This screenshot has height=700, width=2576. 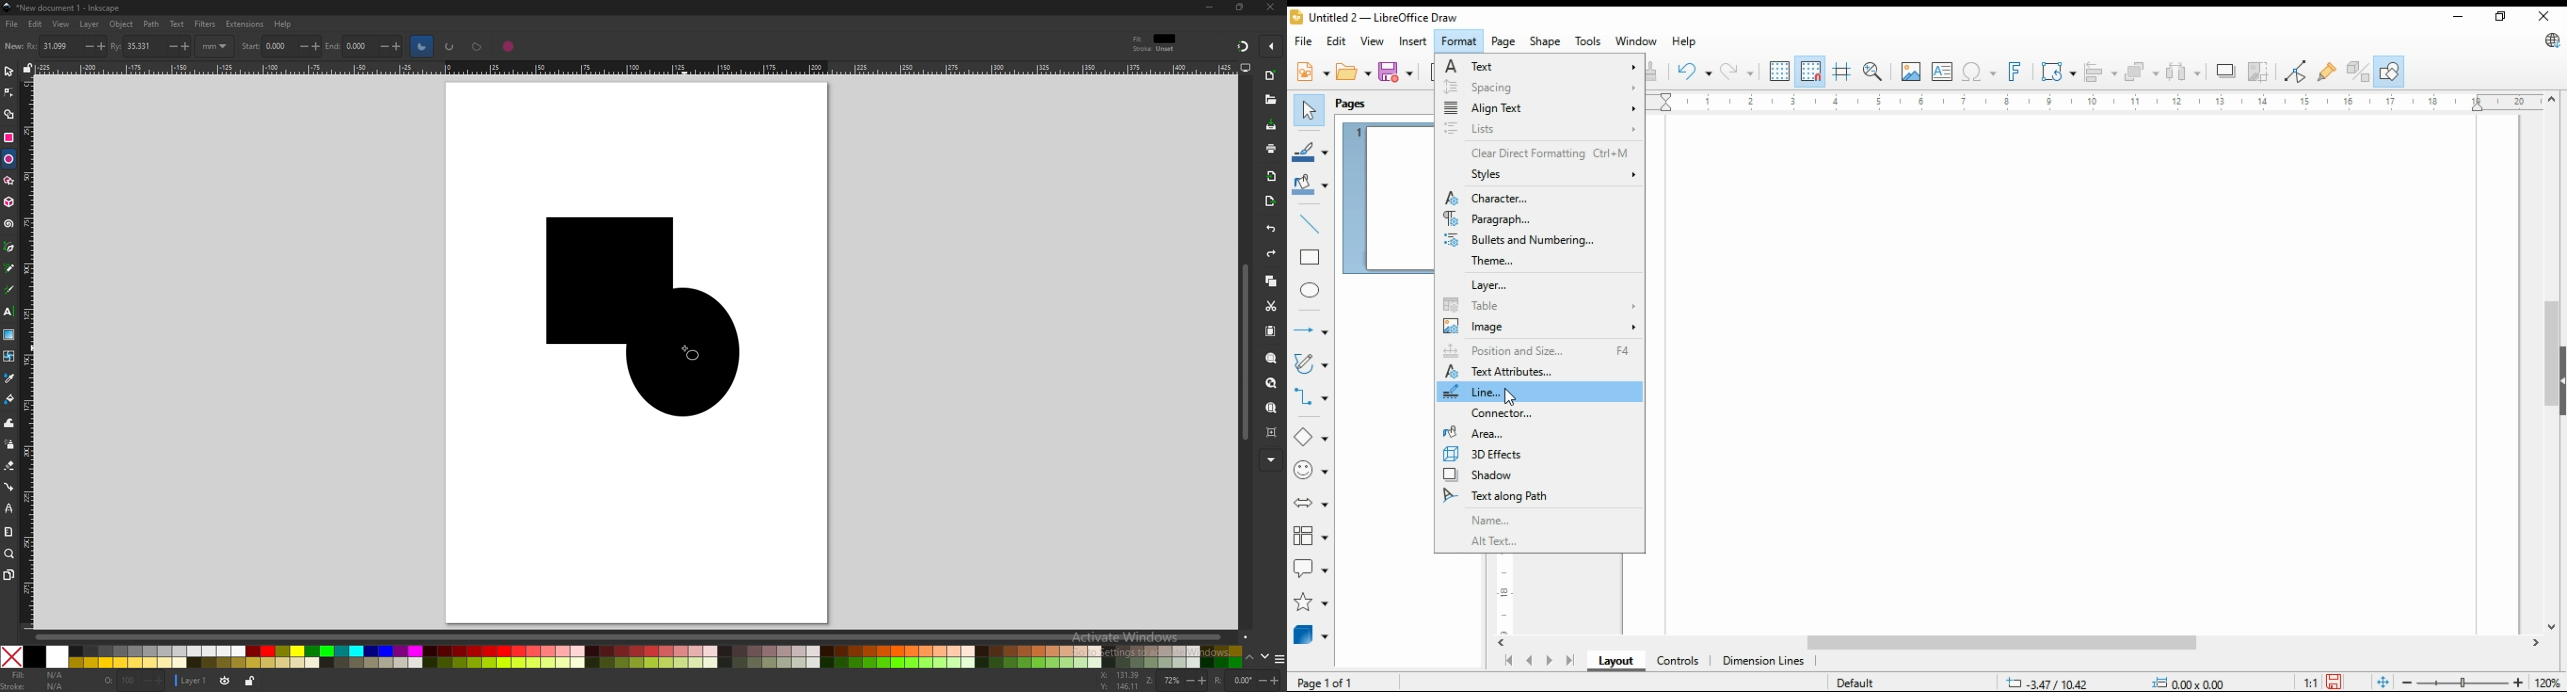 What do you see at coordinates (364, 47) in the screenshot?
I see `end` at bounding box center [364, 47].